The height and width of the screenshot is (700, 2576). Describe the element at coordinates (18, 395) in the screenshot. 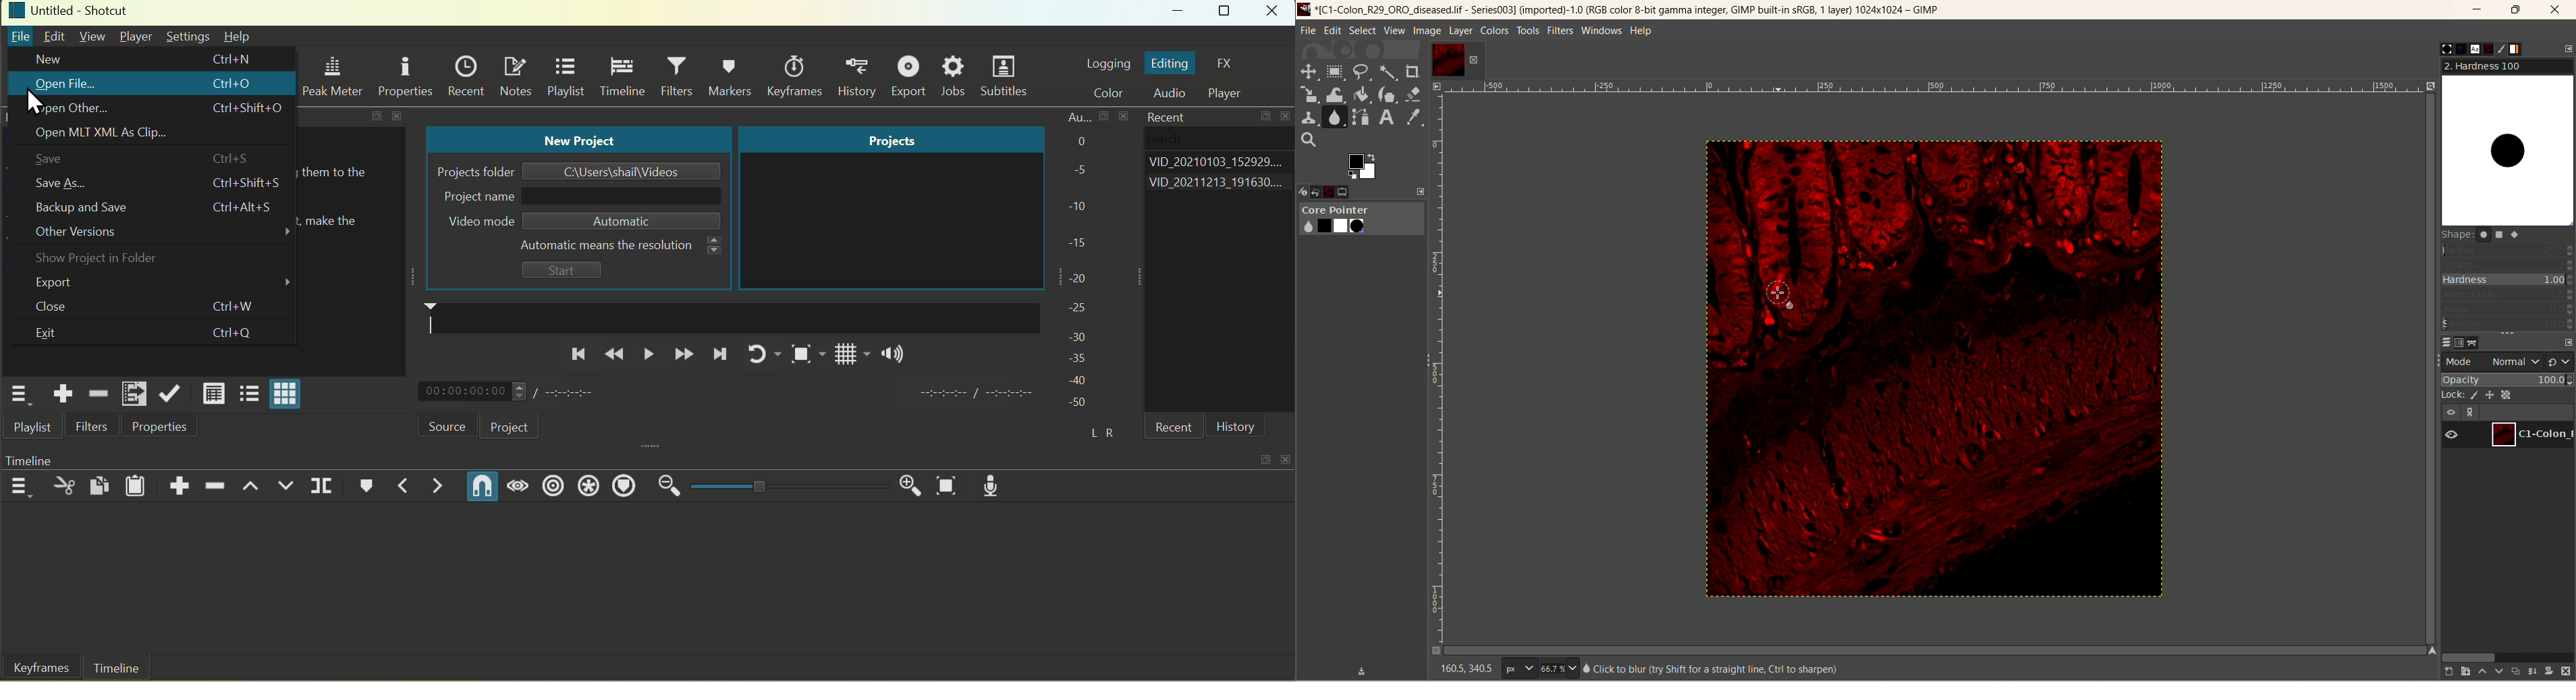

I see `Play;ist menu` at that location.